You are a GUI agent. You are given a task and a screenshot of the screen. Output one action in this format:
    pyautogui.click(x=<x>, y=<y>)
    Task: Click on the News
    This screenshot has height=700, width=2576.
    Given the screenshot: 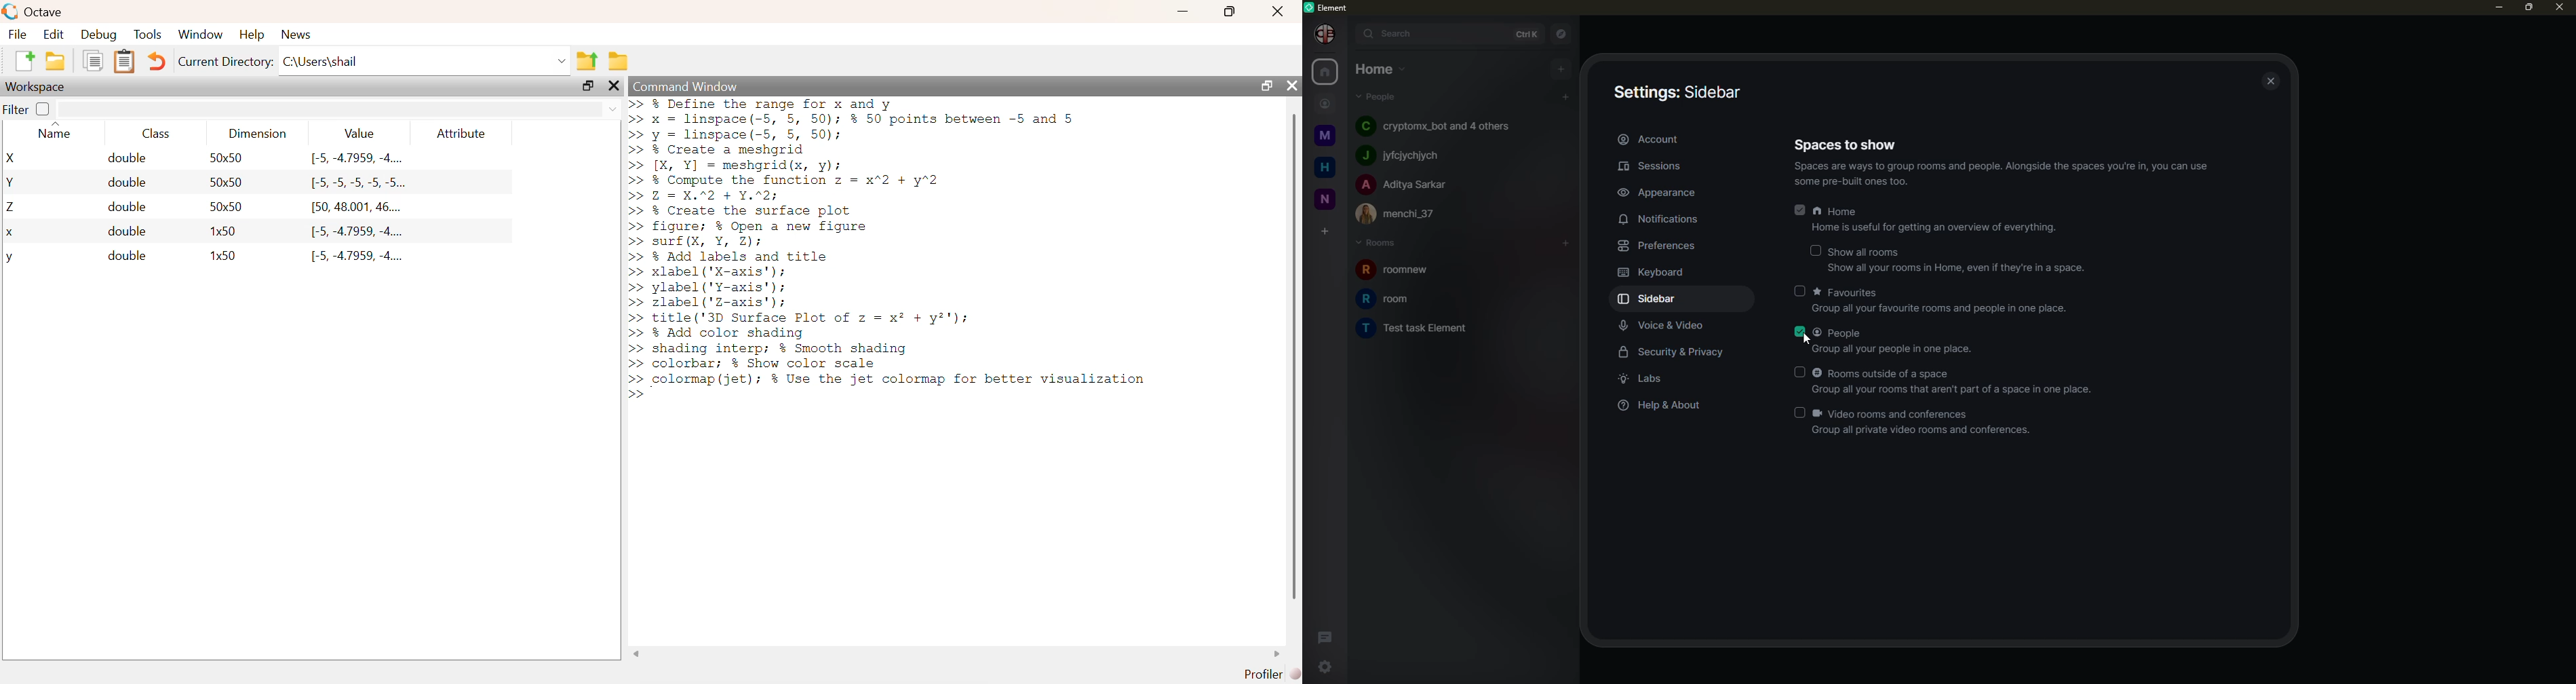 What is the action you would take?
    pyautogui.click(x=298, y=35)
    